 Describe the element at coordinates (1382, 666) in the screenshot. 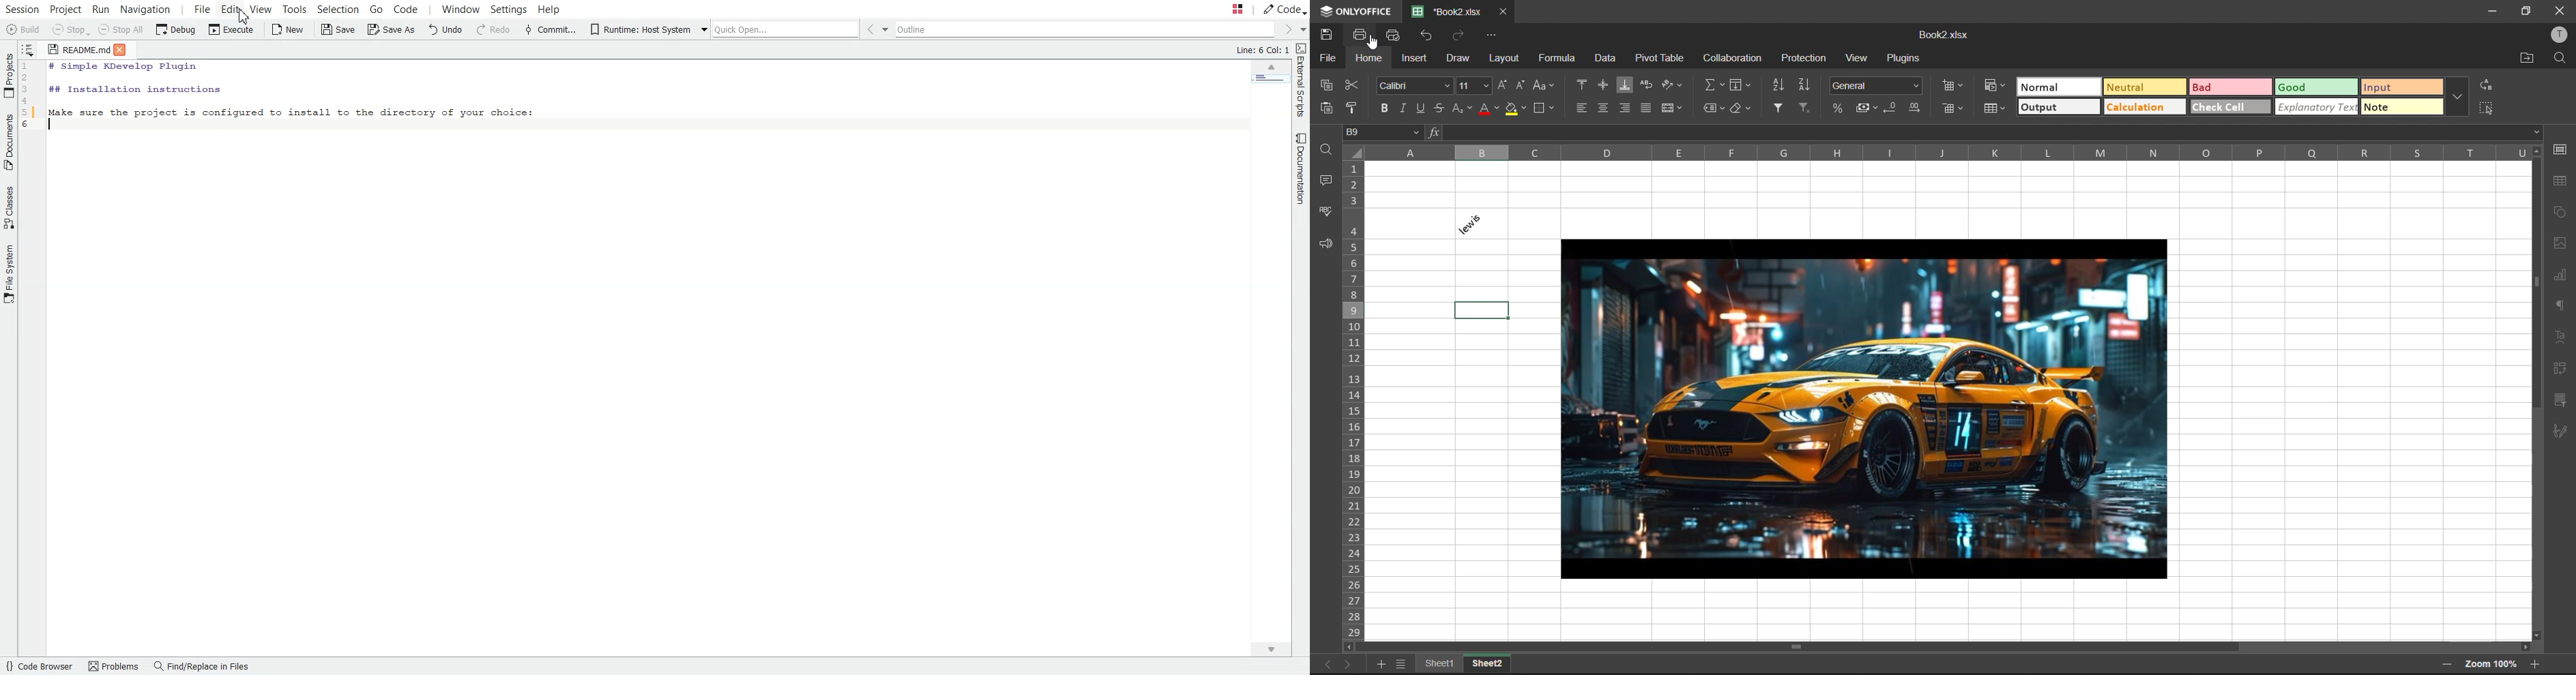

I see `add sheet` at that location.